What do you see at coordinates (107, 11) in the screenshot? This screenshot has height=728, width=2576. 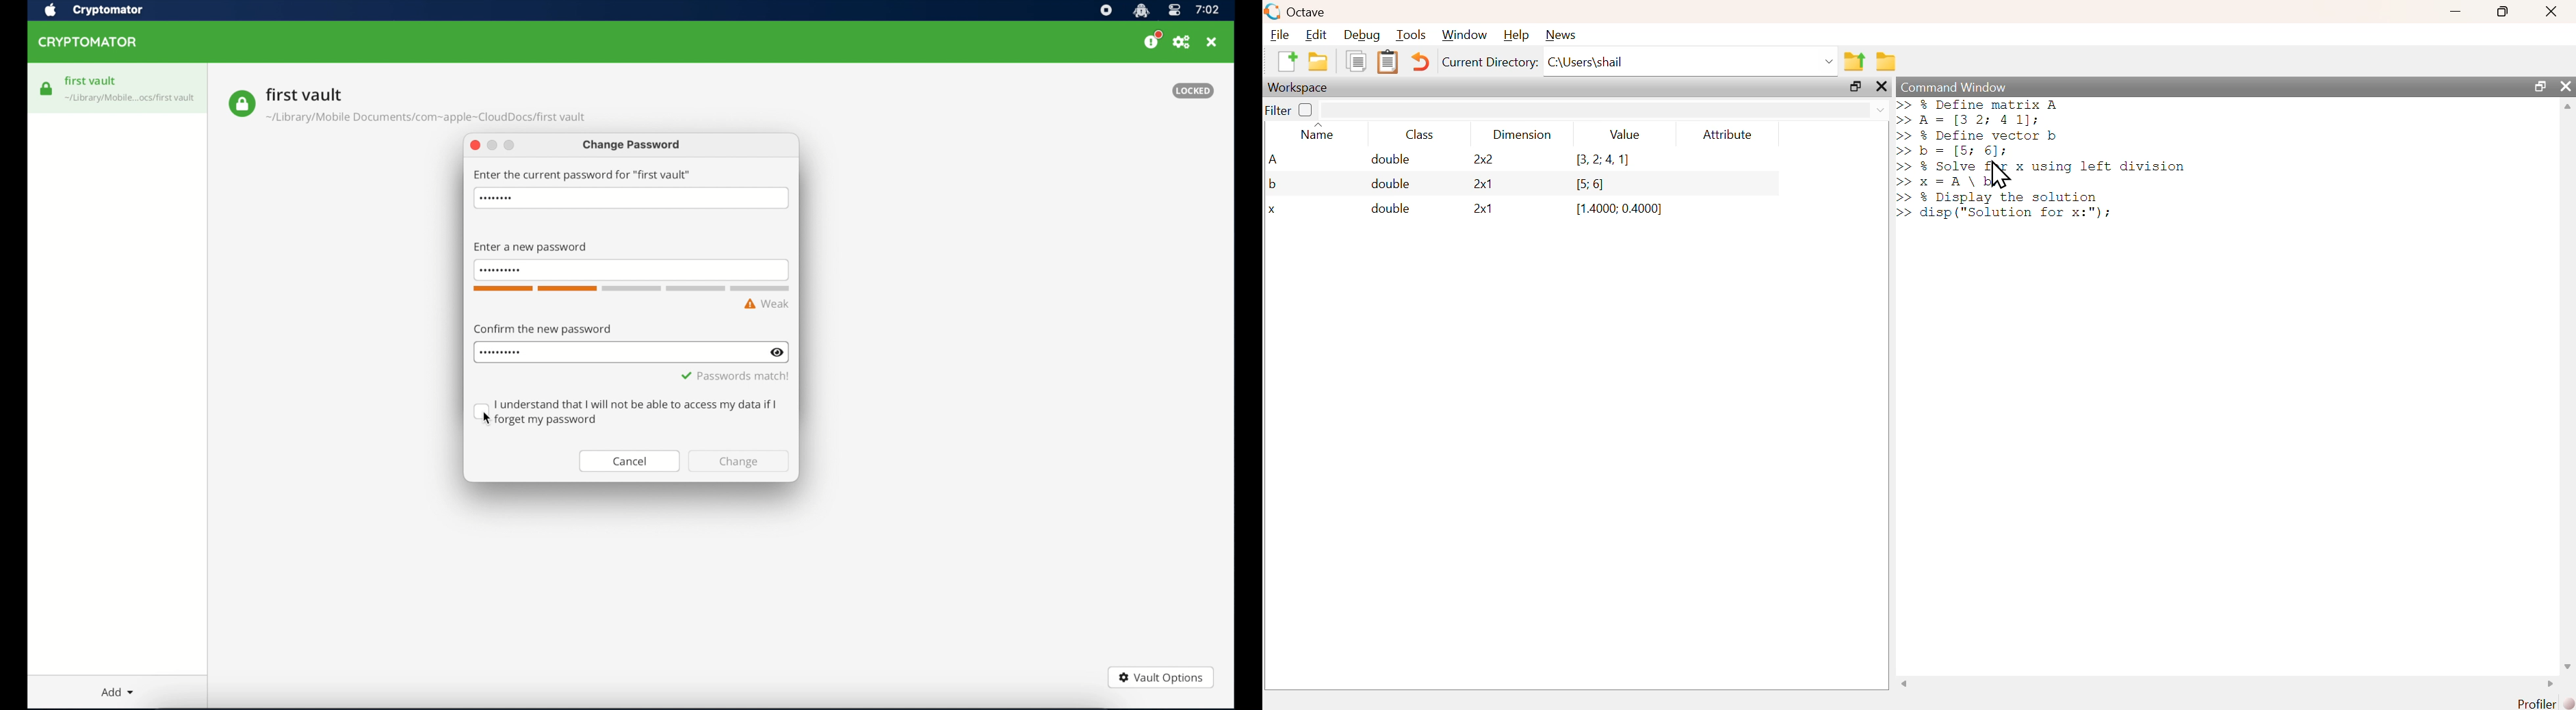 I see `crytptomator` at bounding box center [107, 11].